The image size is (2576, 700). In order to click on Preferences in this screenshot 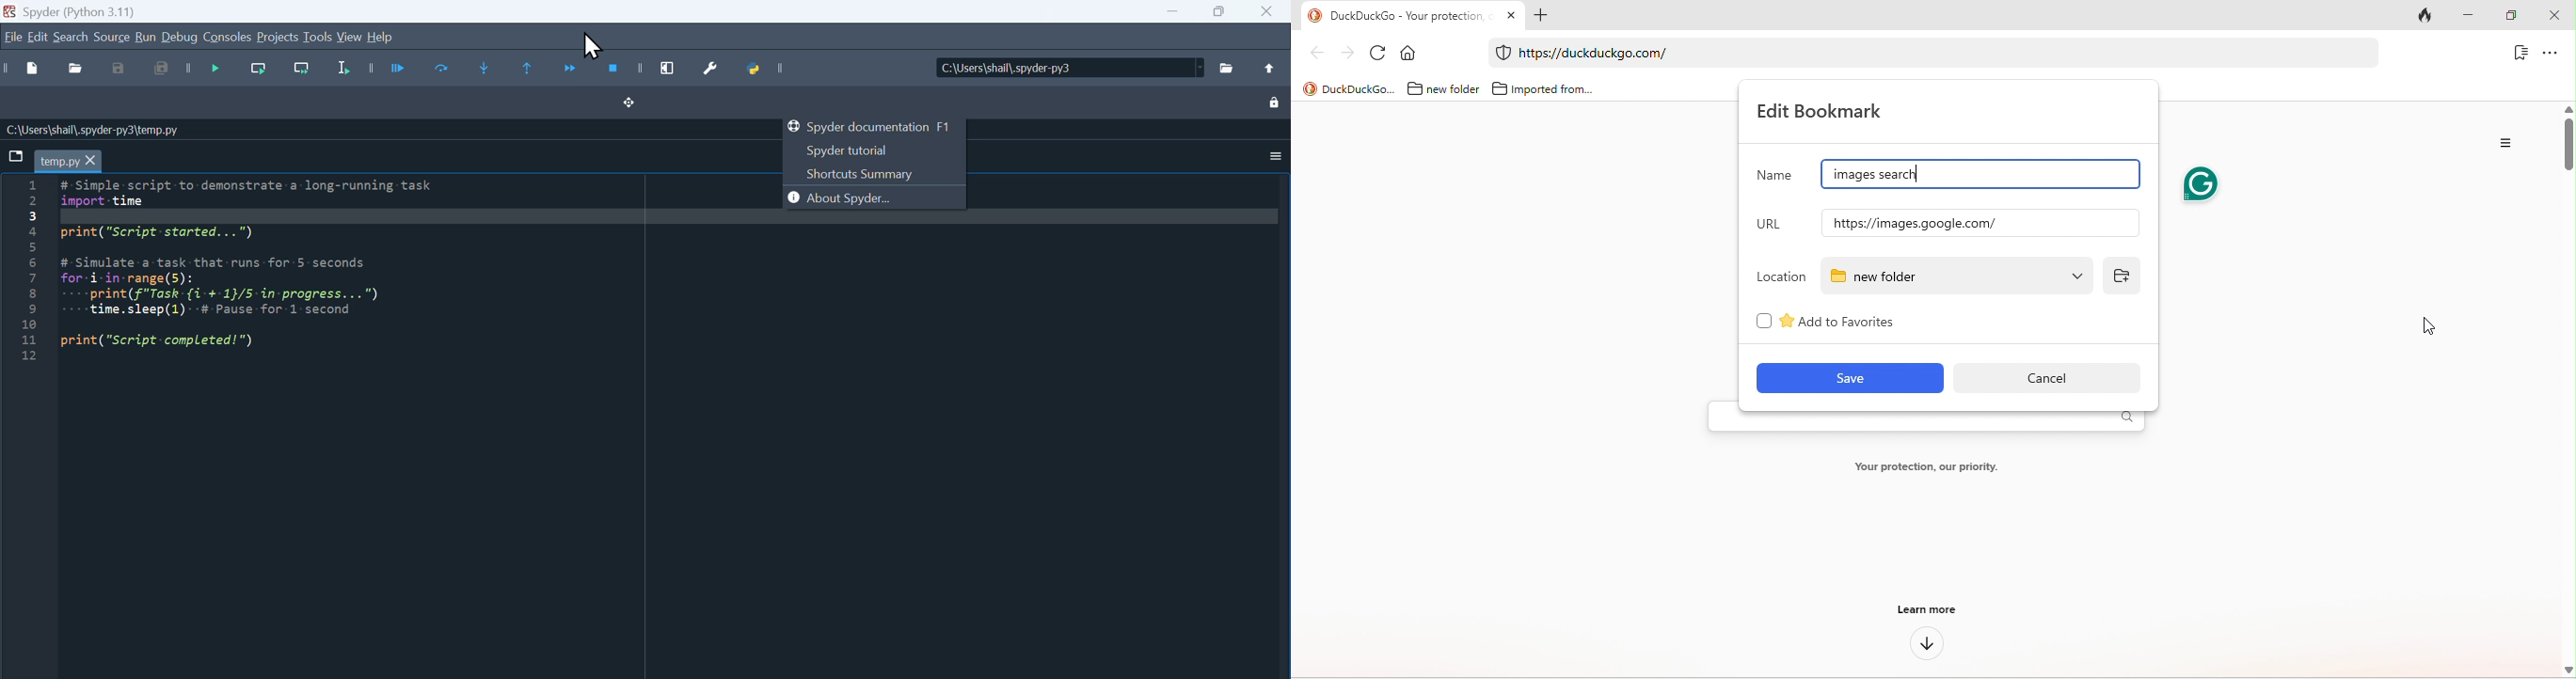, I will do `click(715, 67)`.